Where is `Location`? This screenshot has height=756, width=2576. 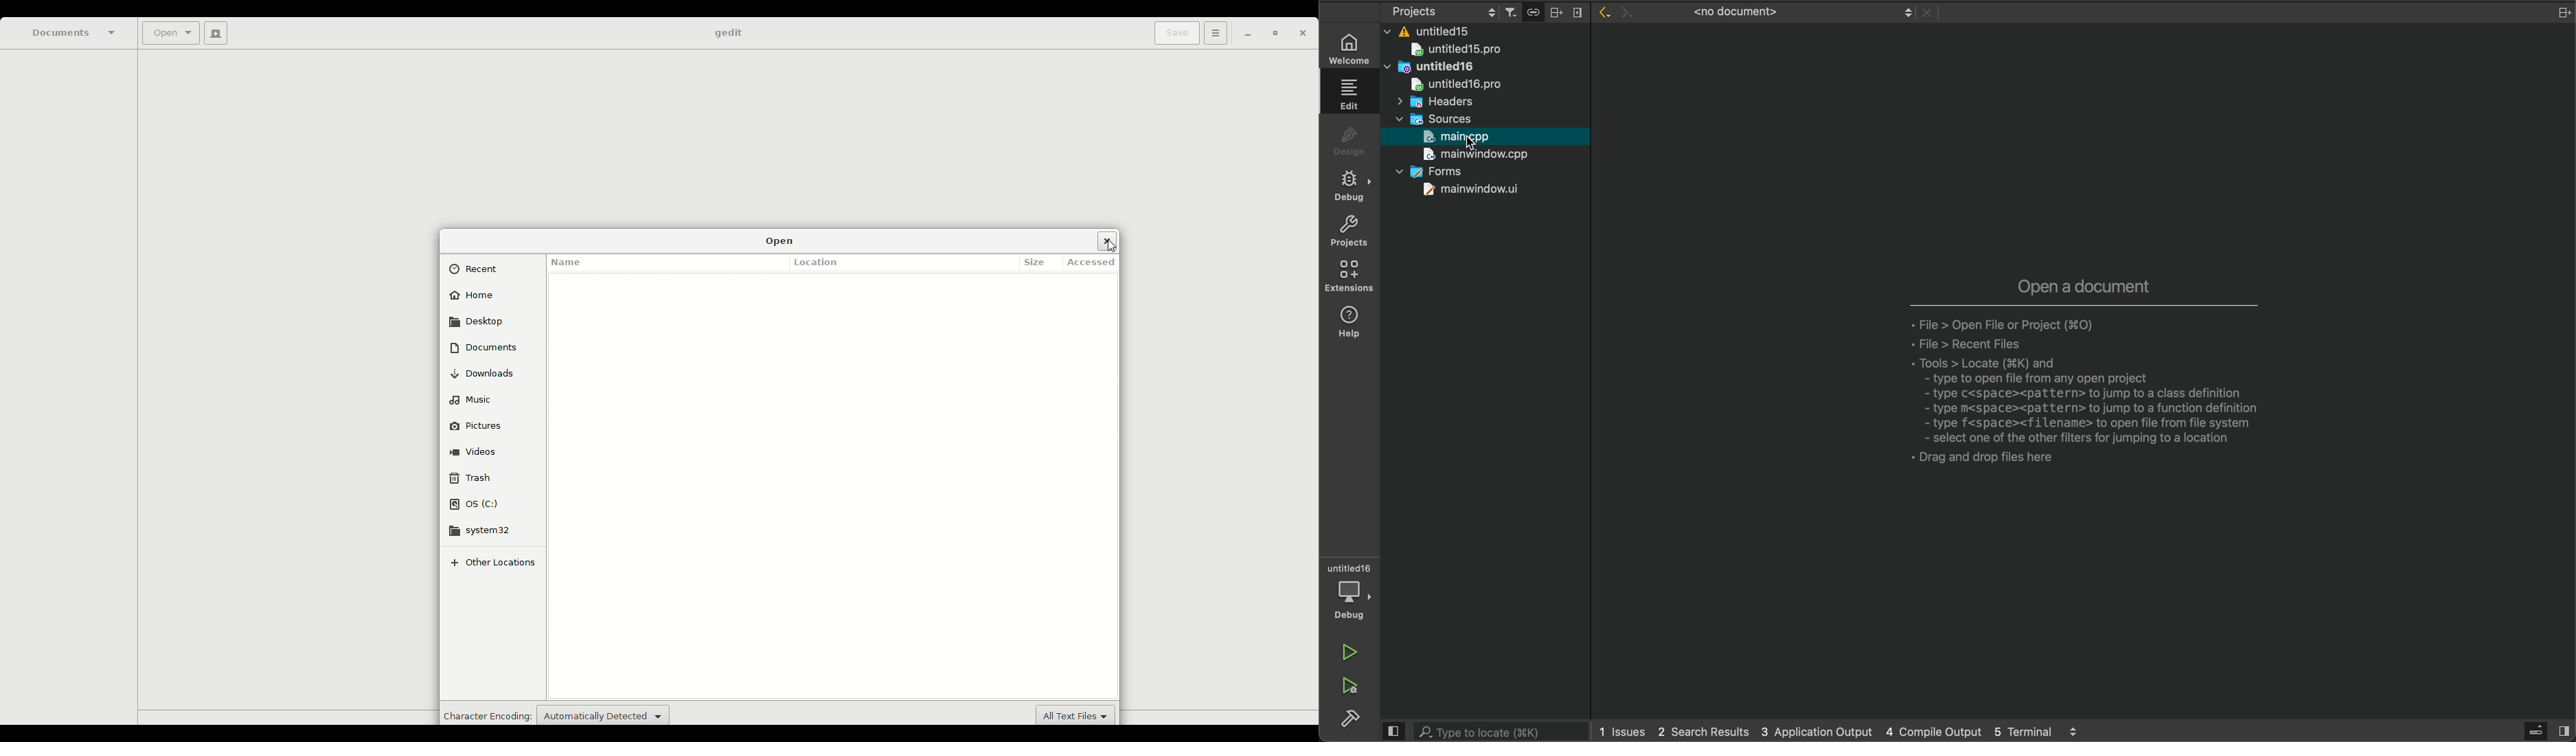
Location is located at coordinates (820, 262).